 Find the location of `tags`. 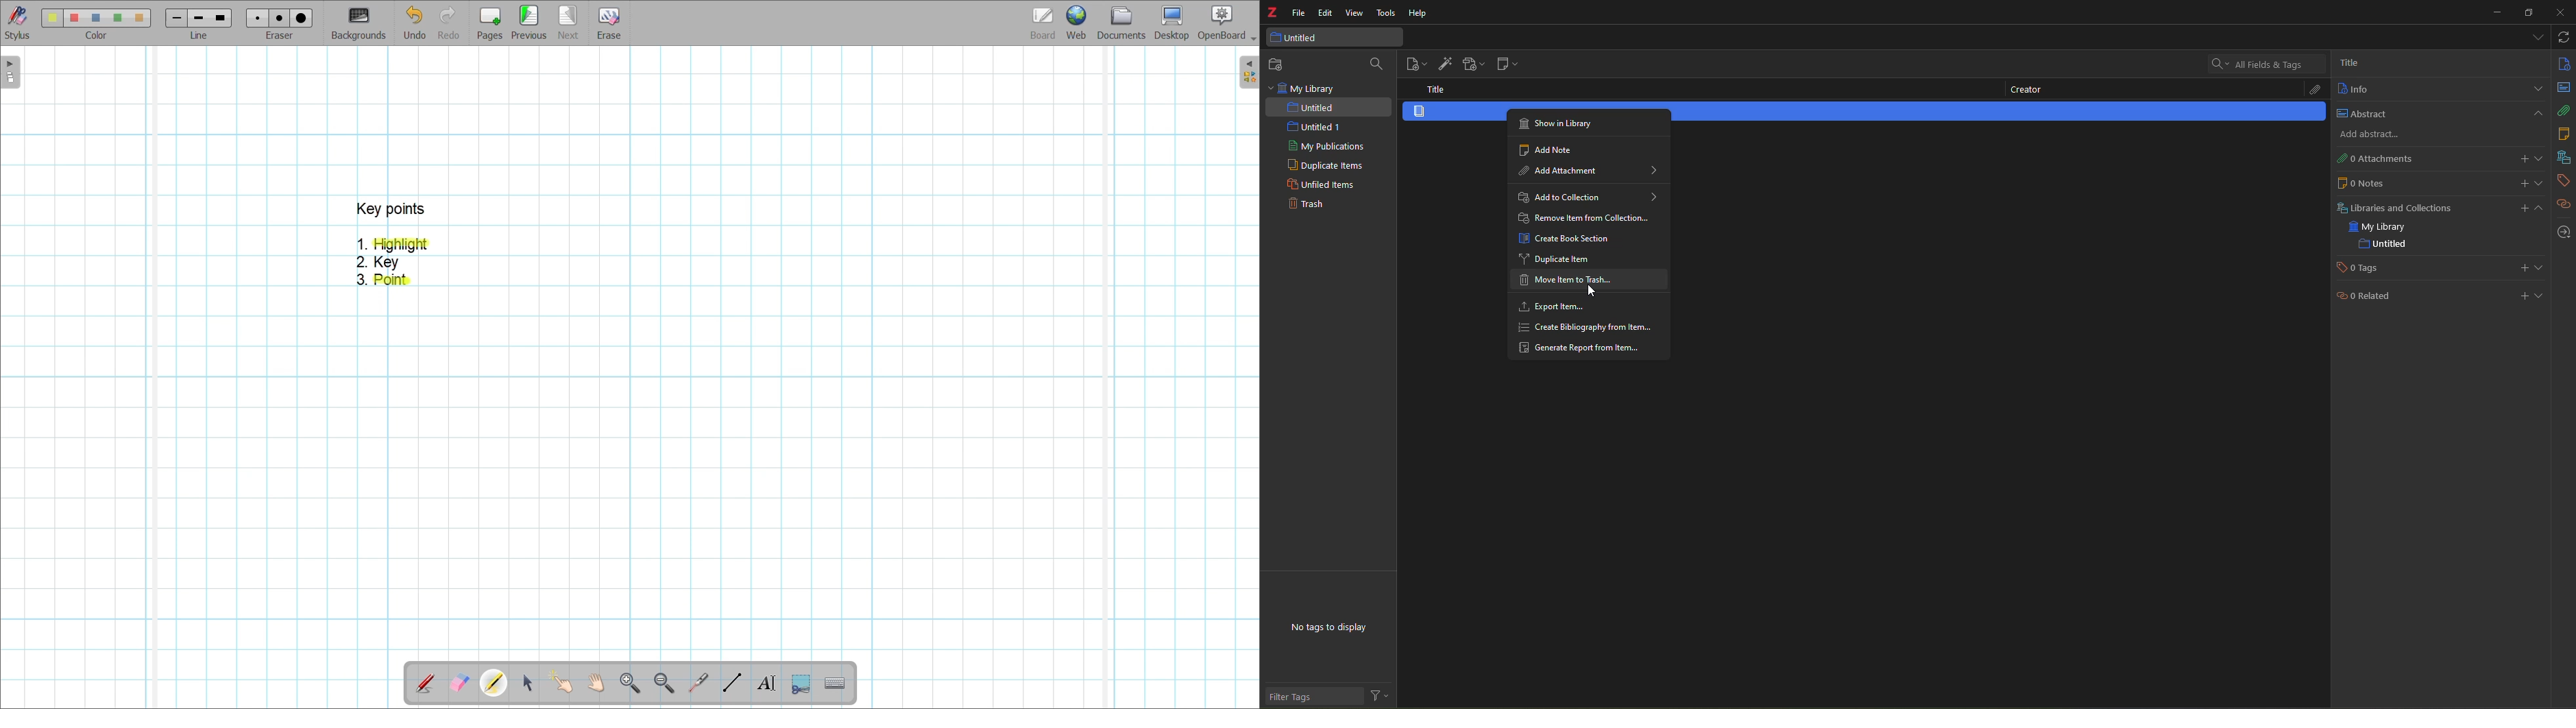

tags is located at coordinates (2362, 268).